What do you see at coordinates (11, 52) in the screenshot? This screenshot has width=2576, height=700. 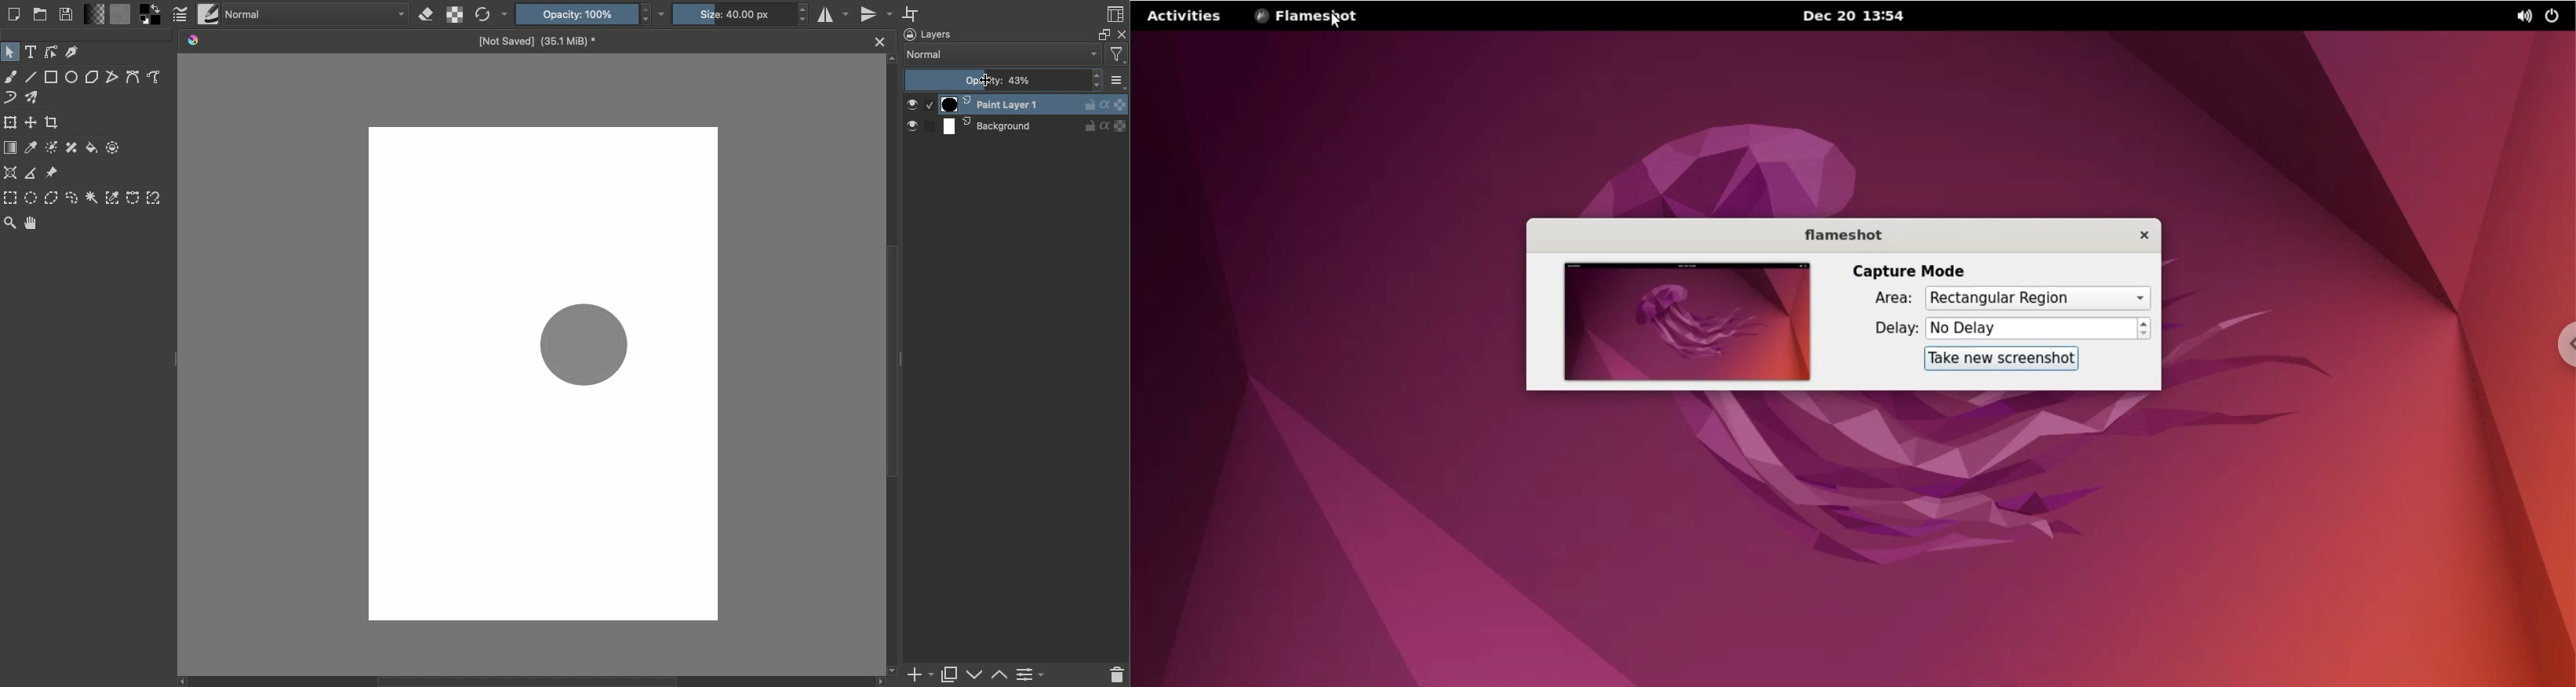 I see `Select` at bounding box center [11, 52].